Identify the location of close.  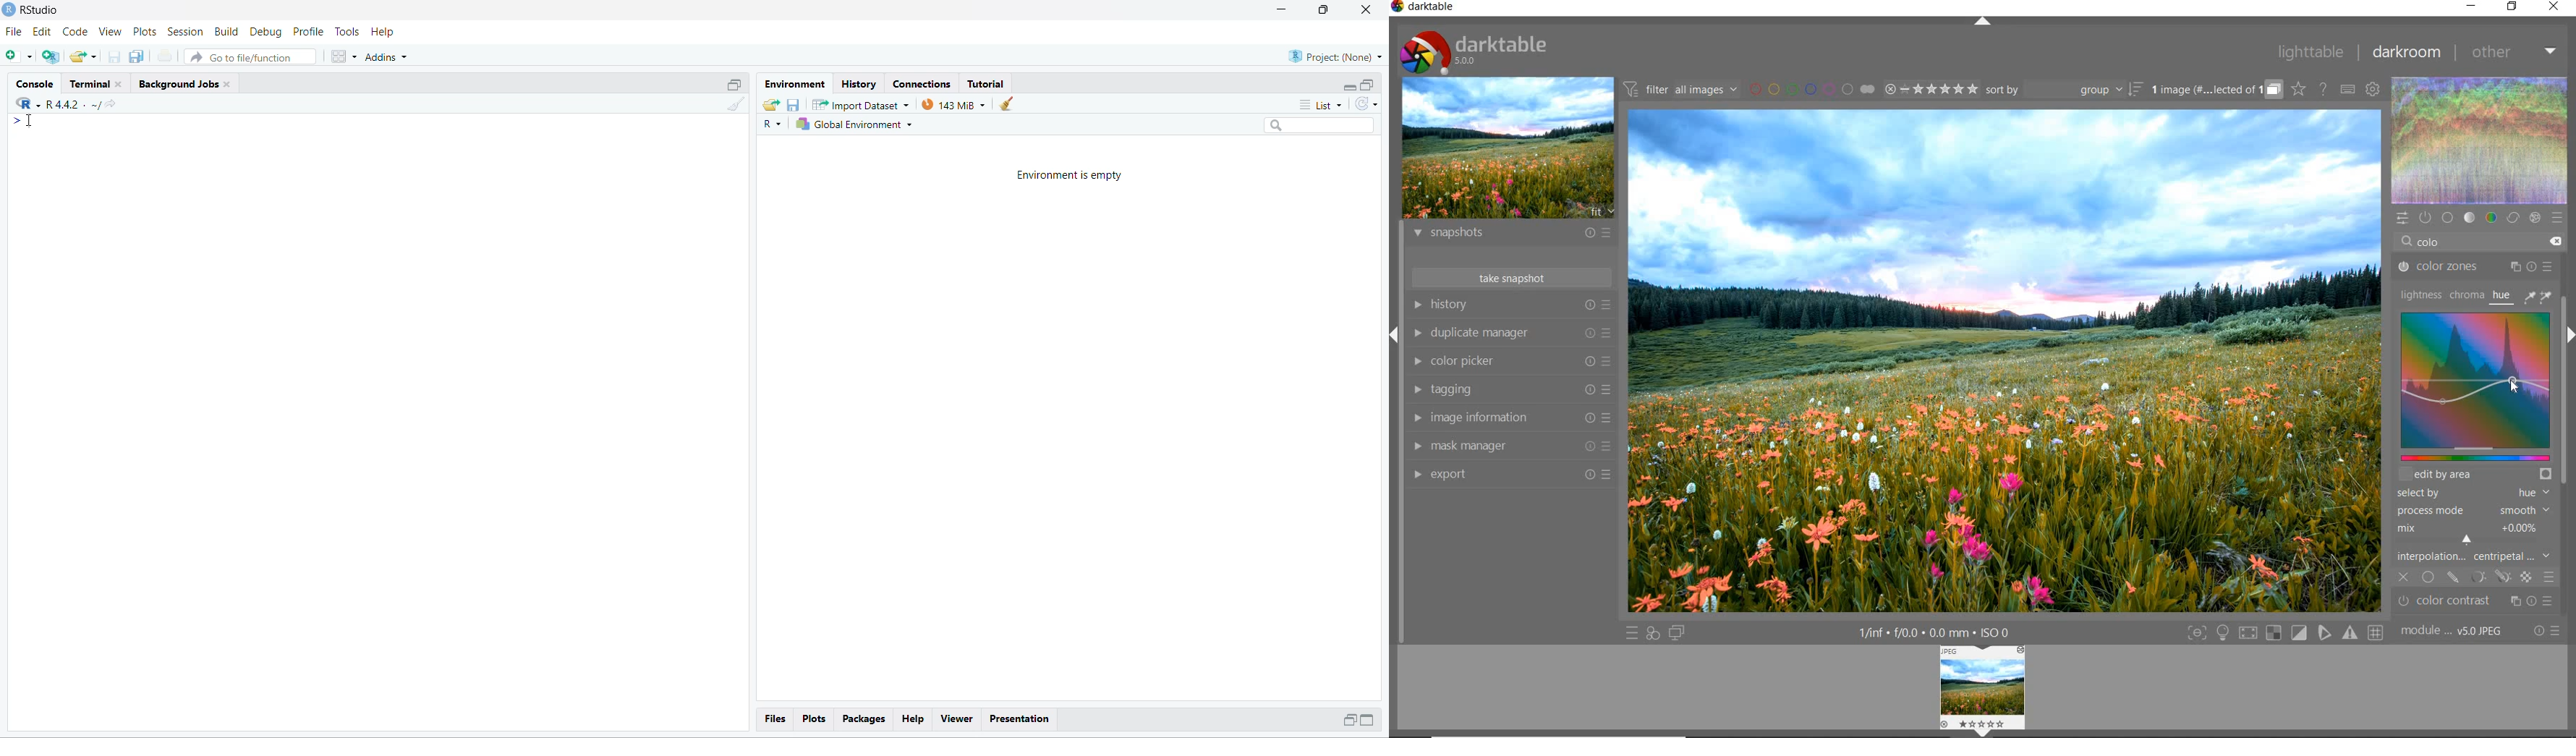
(1366, 9).